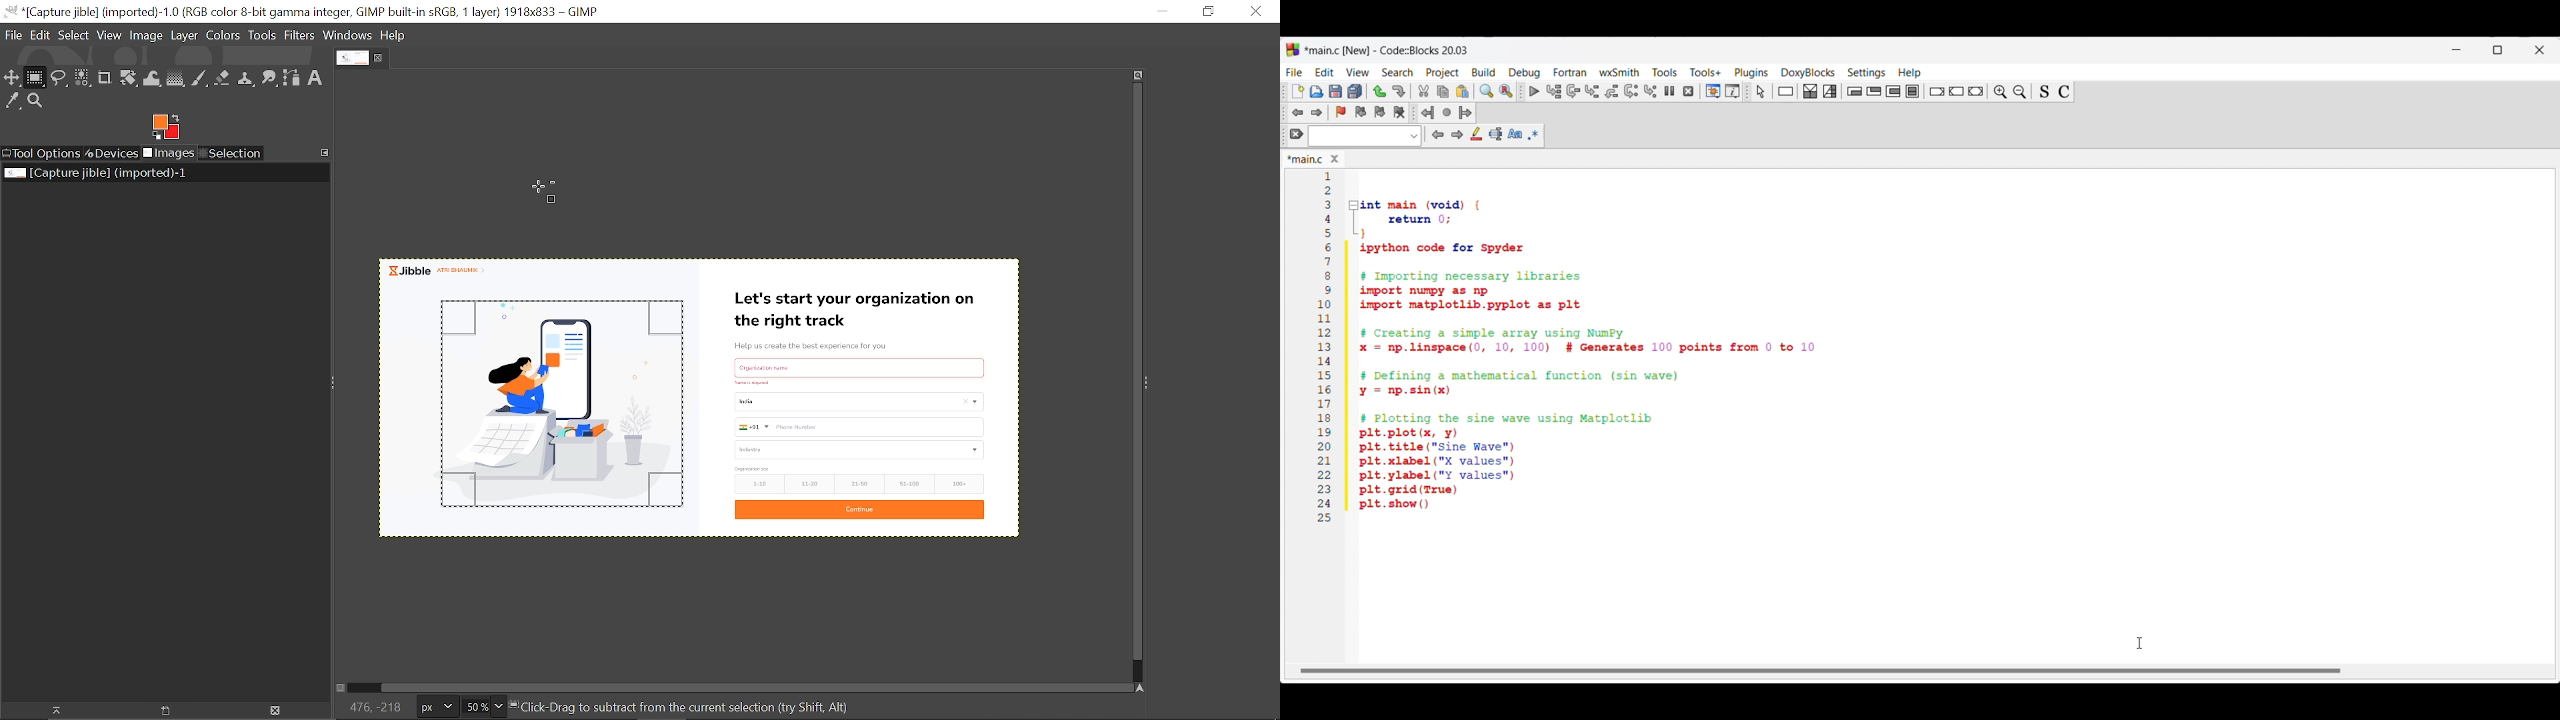  I want to click on Edit menu, so click(1325, 72).